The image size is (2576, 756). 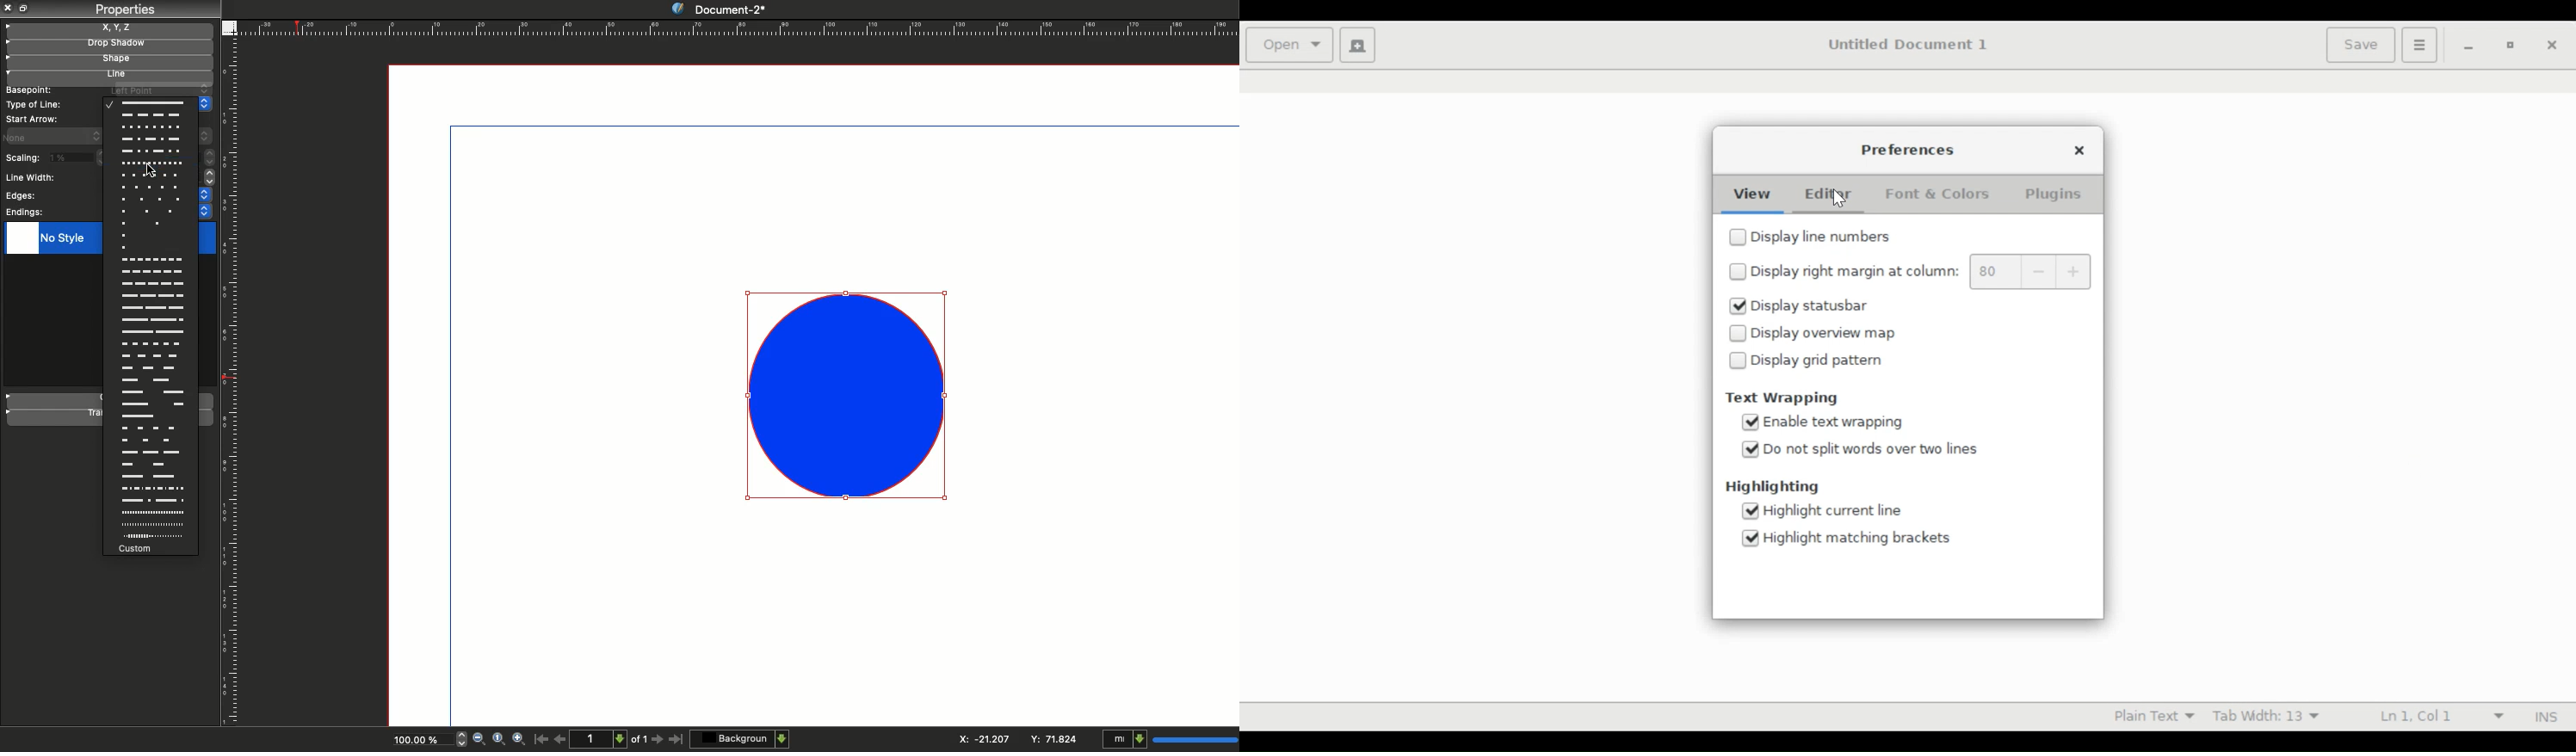 I want to click on line option, so click(x=151, y=441).